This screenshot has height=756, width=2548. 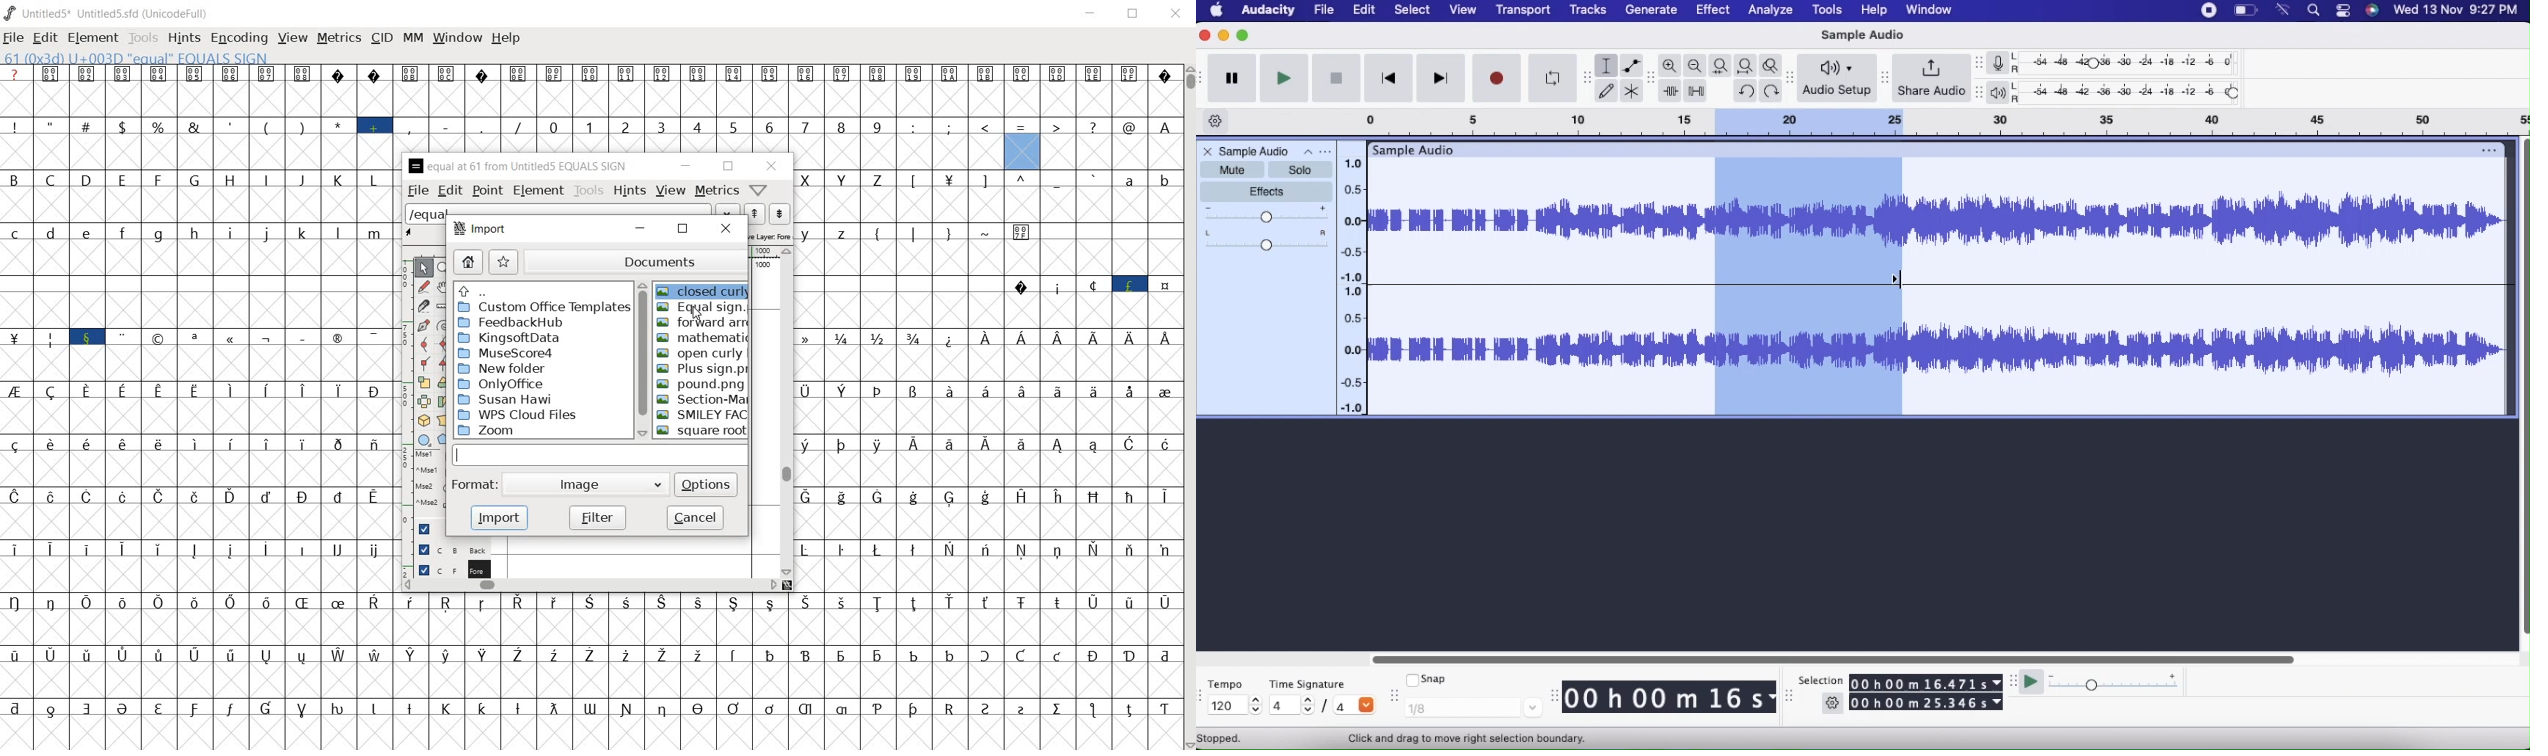 What do you see at coordinates (1232, 706) in the screenshot?
I see `120` at bounding box center [1232, 706].